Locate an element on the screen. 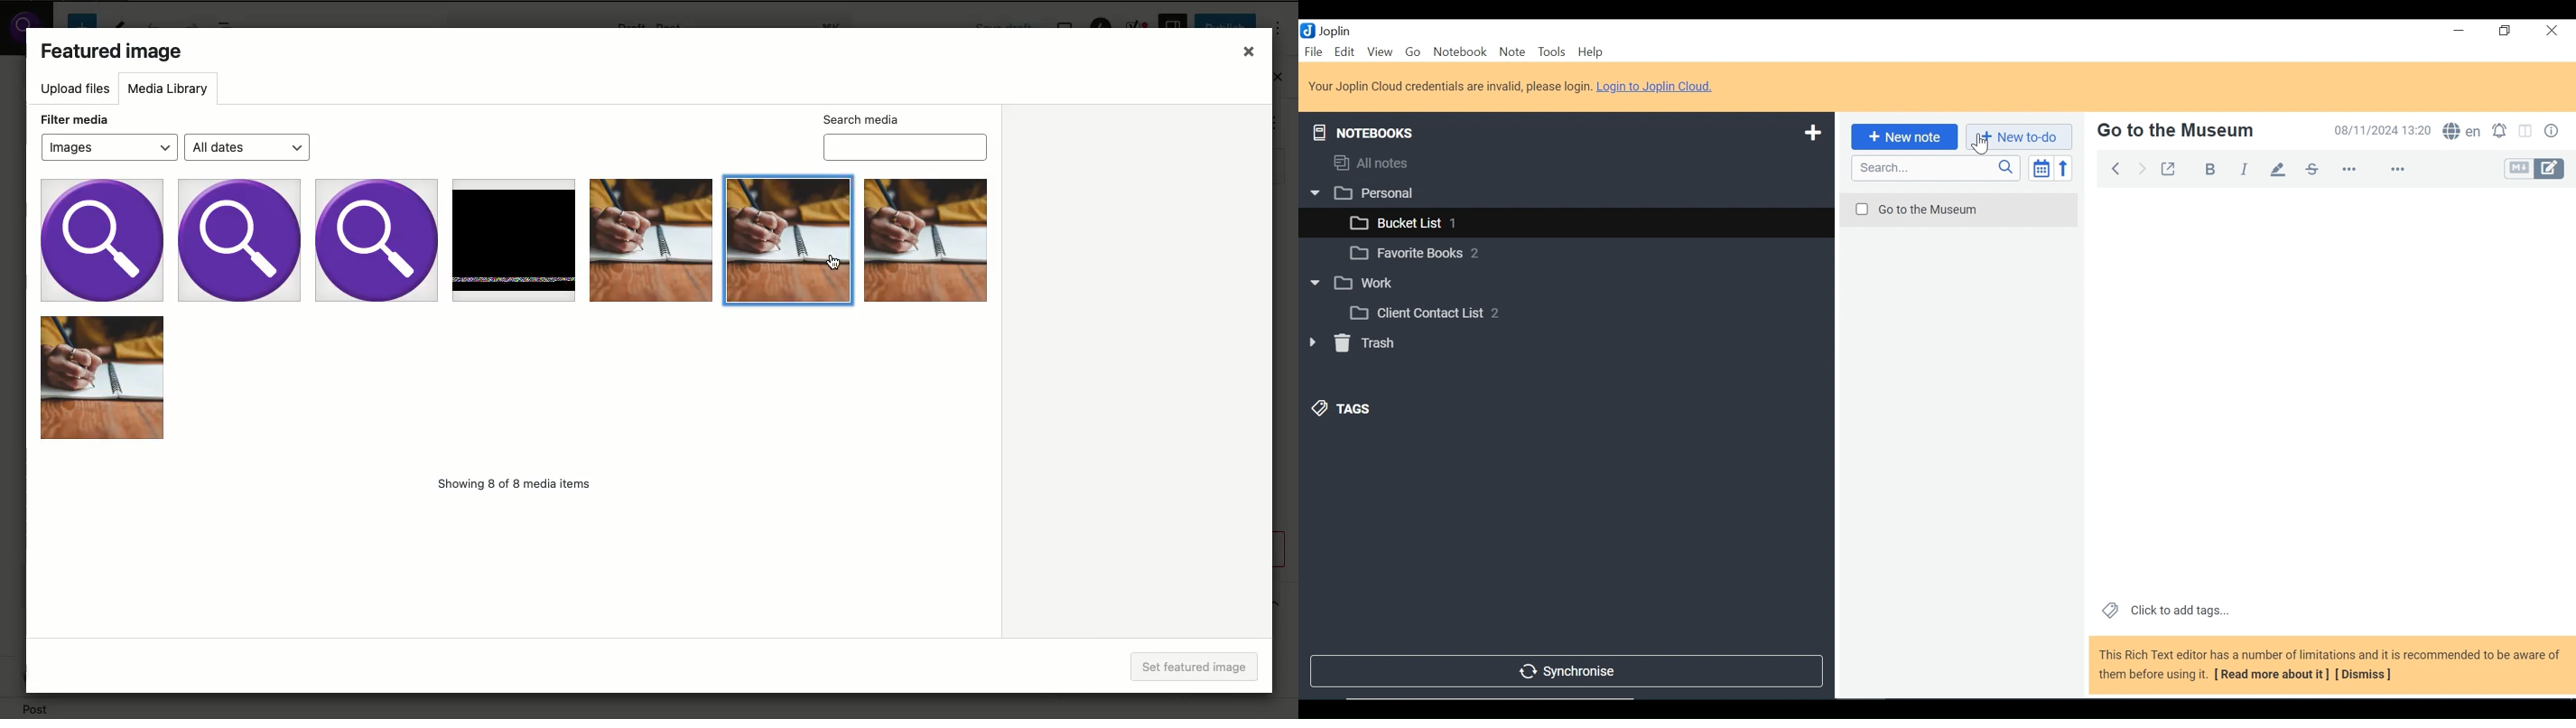 The height and width of the screenshot is (728, 2576). Media library  is located at coordinates (173, 91).